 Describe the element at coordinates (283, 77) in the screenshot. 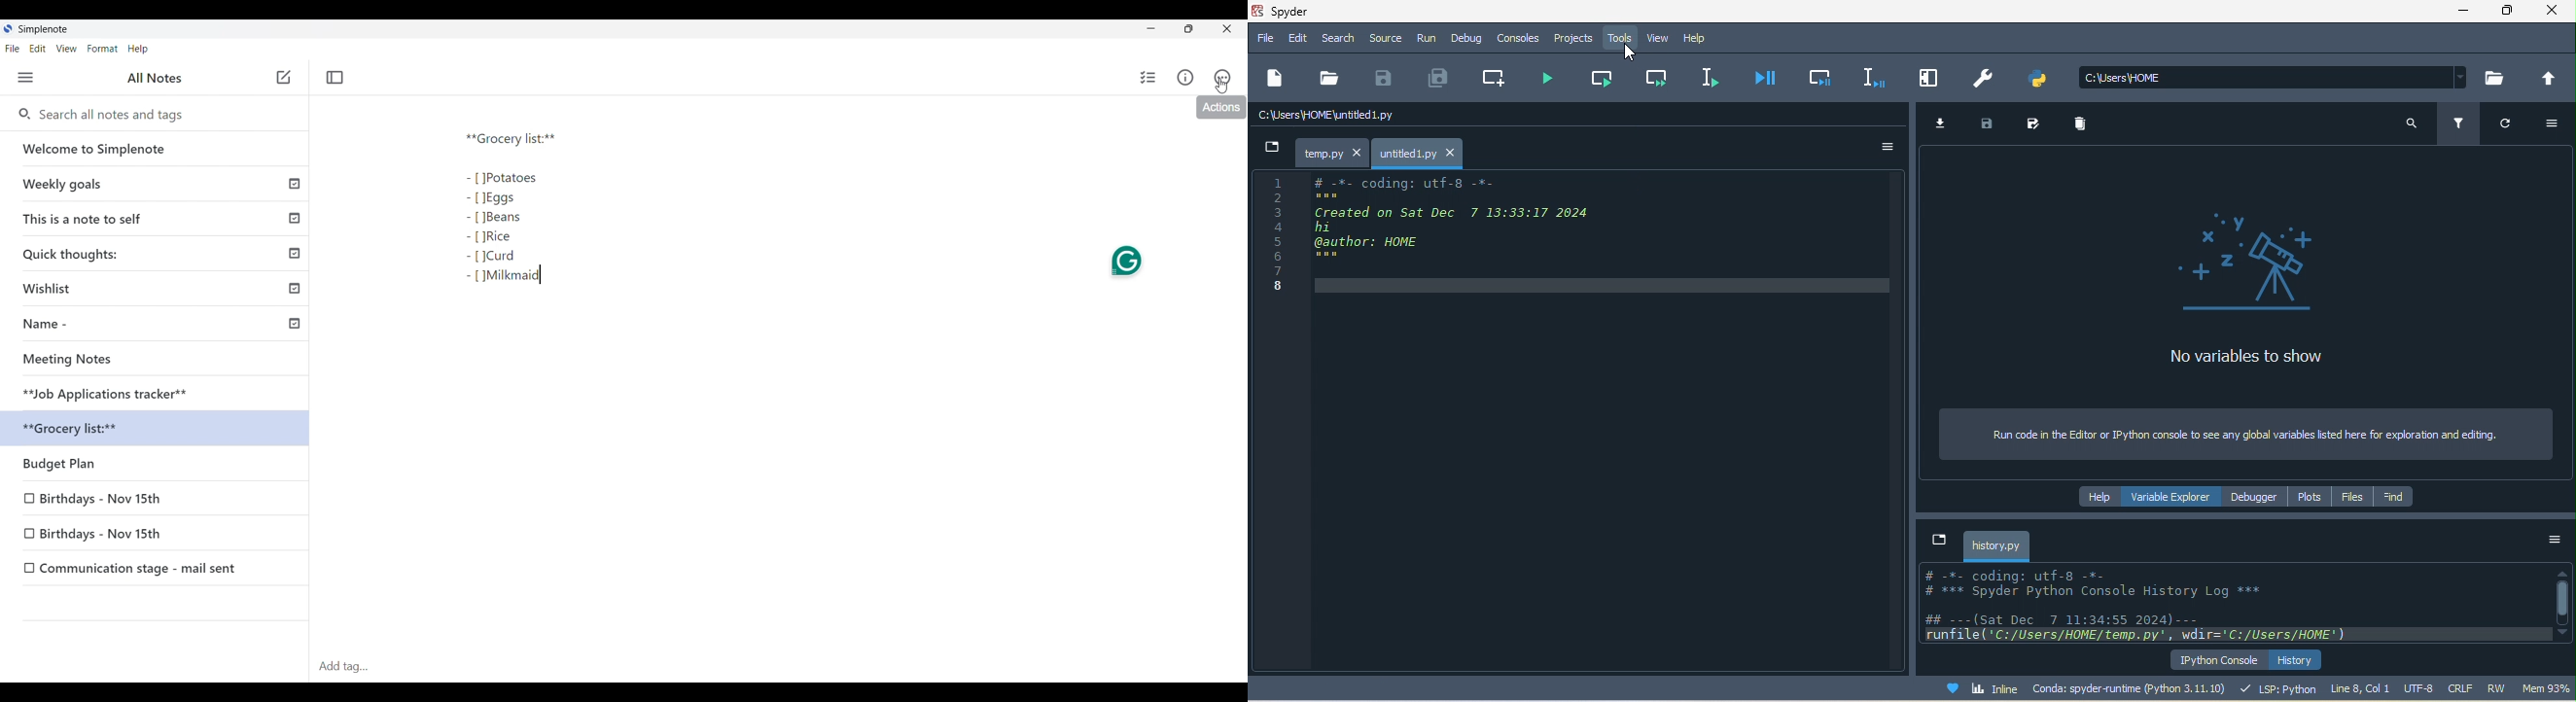

I see `Click to add note` at that location.